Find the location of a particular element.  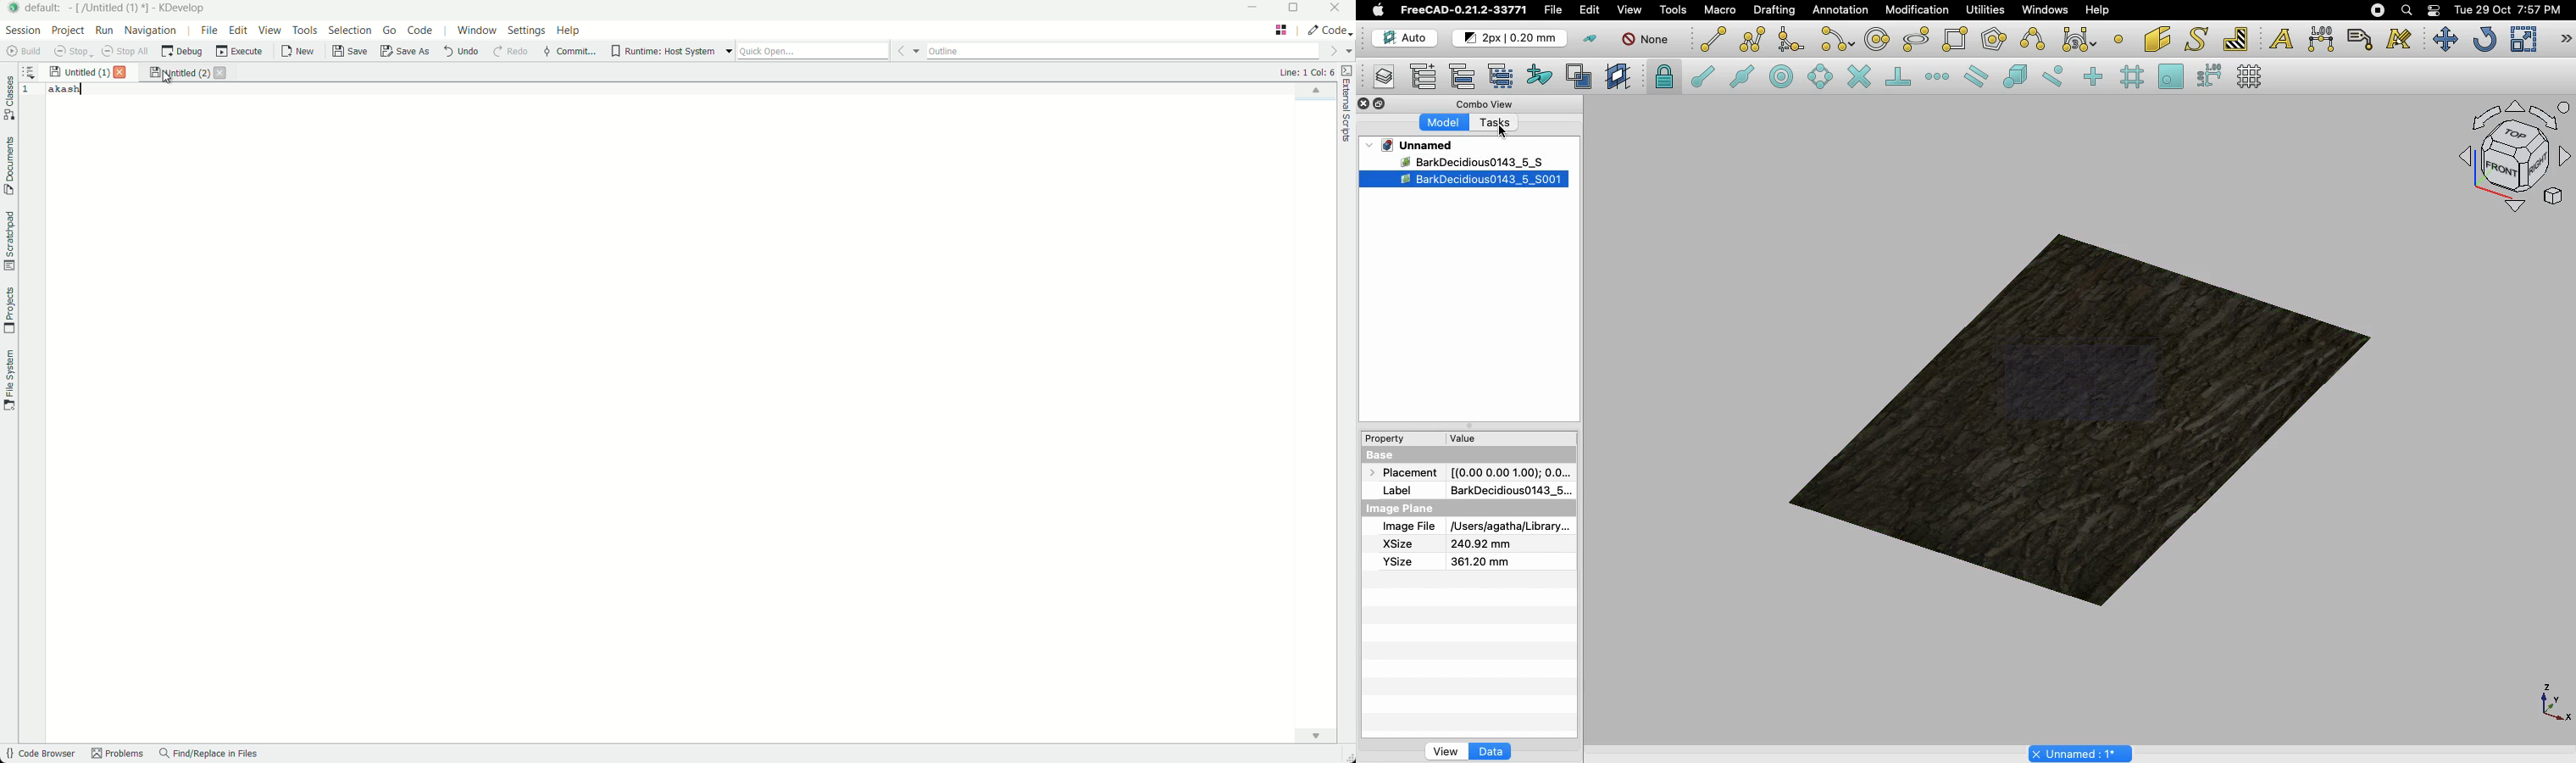

Arc tools is located at coordinates (1836, 41).